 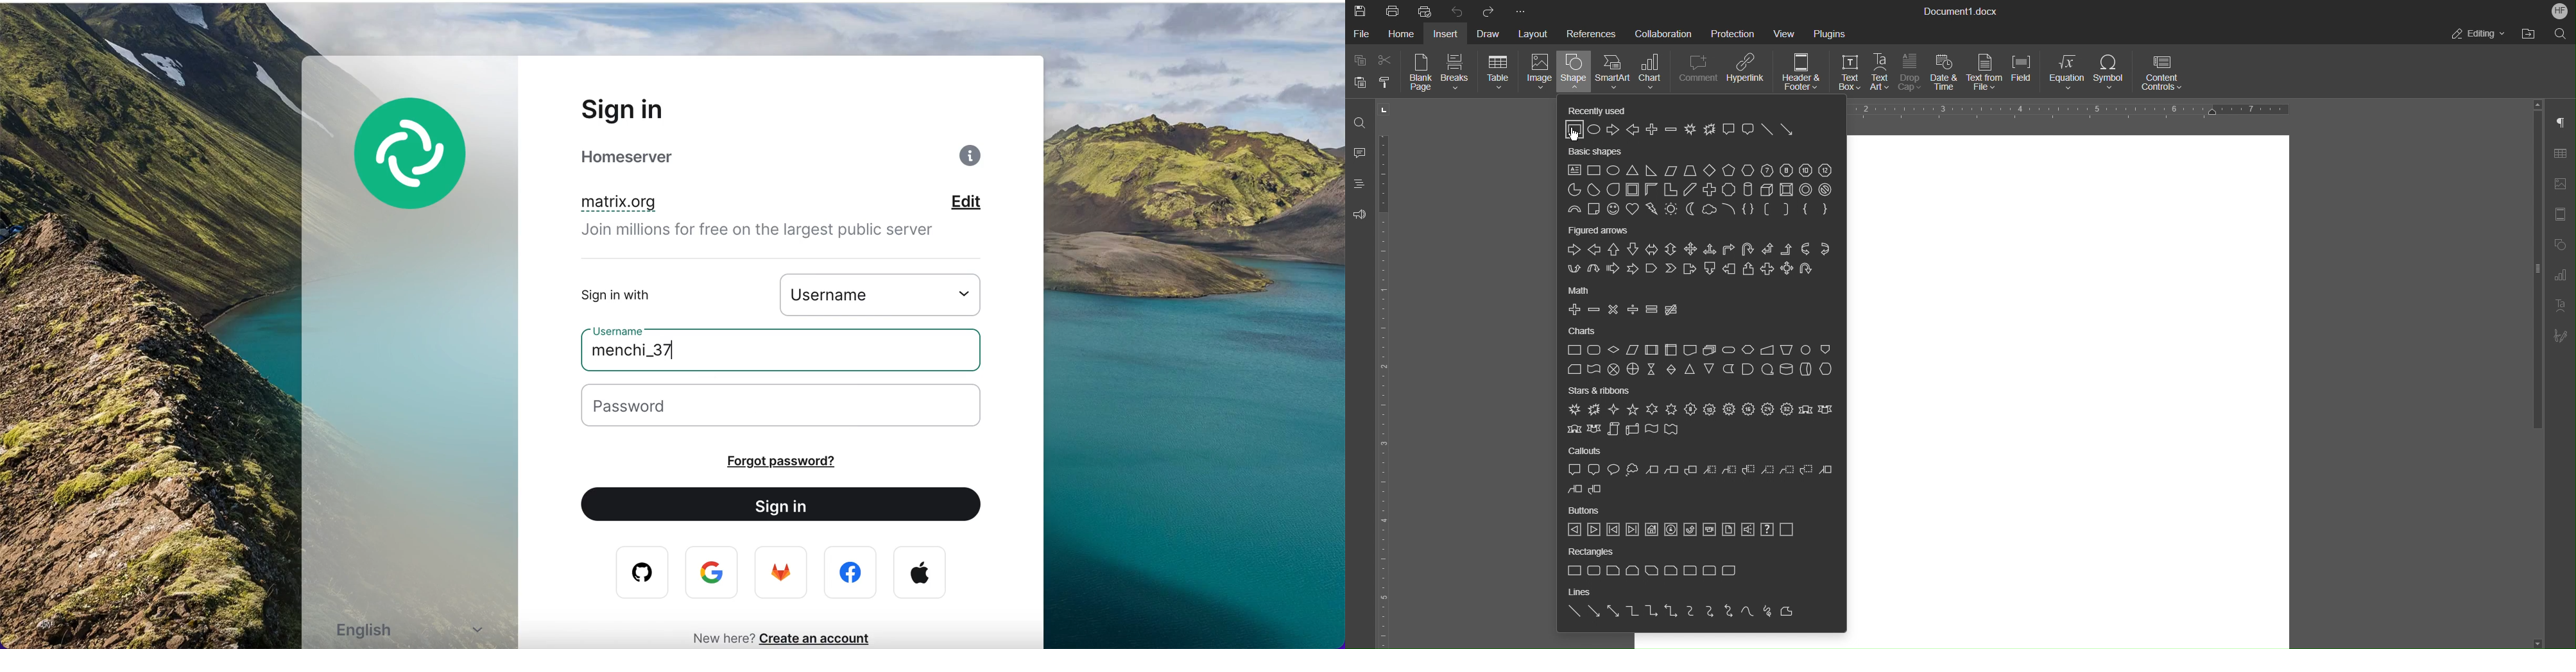 What do you see at coordinates (782, 575) in the screenshot?
I see `firefox logo` at bounding box center [782, 575].